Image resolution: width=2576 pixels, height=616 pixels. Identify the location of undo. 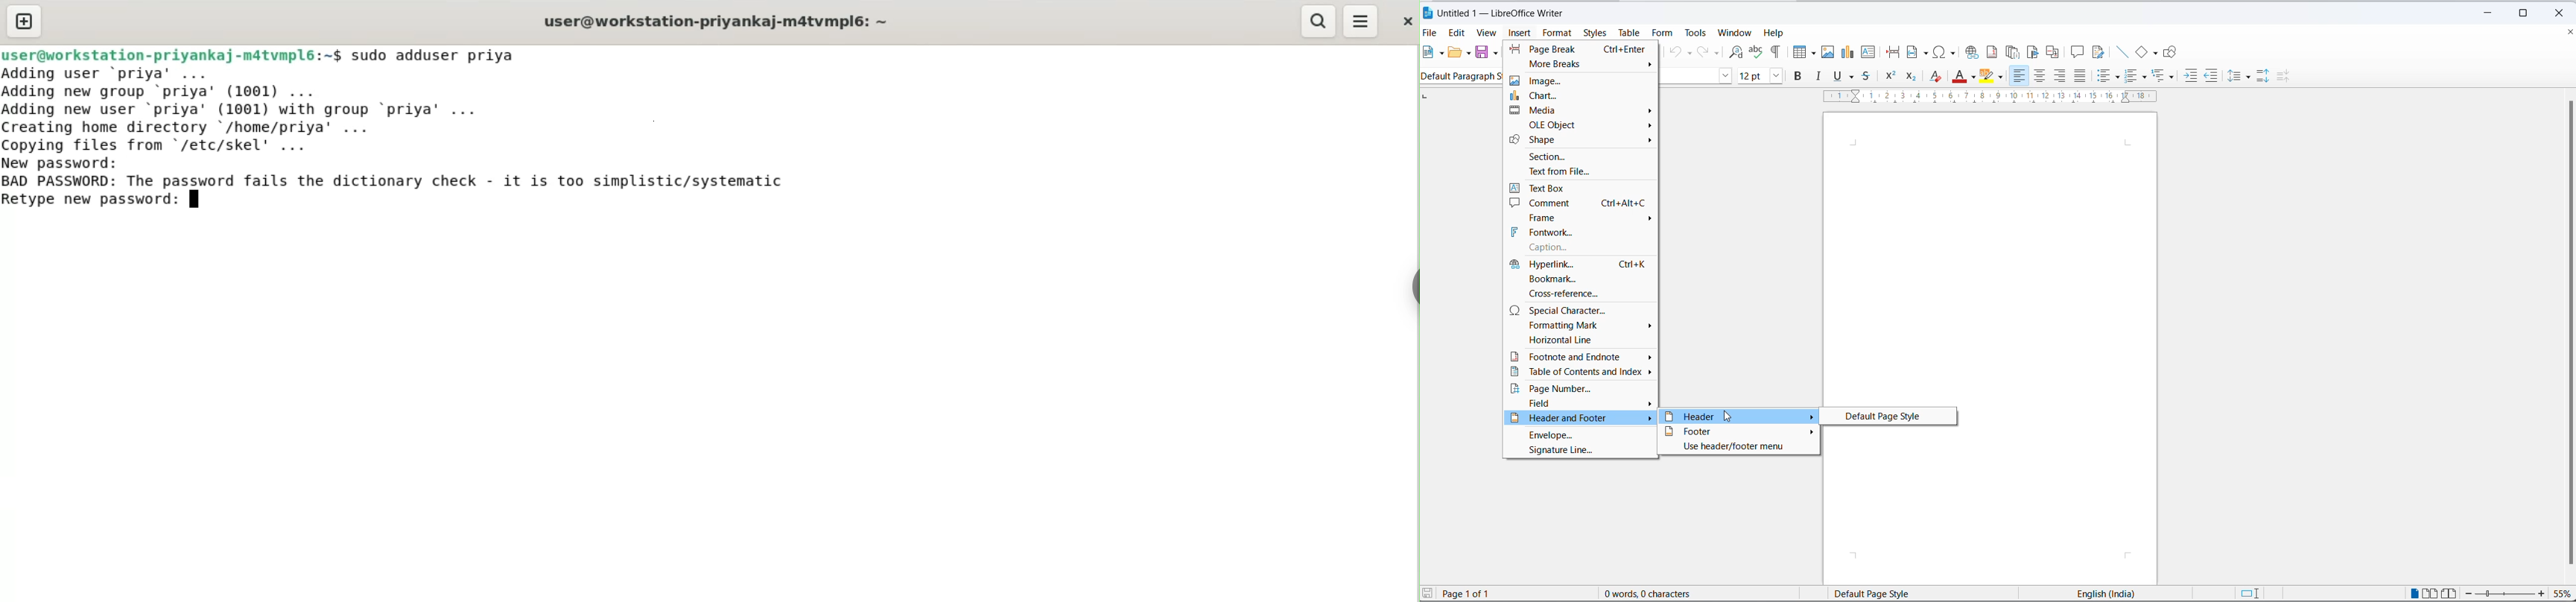
(1674, 53).